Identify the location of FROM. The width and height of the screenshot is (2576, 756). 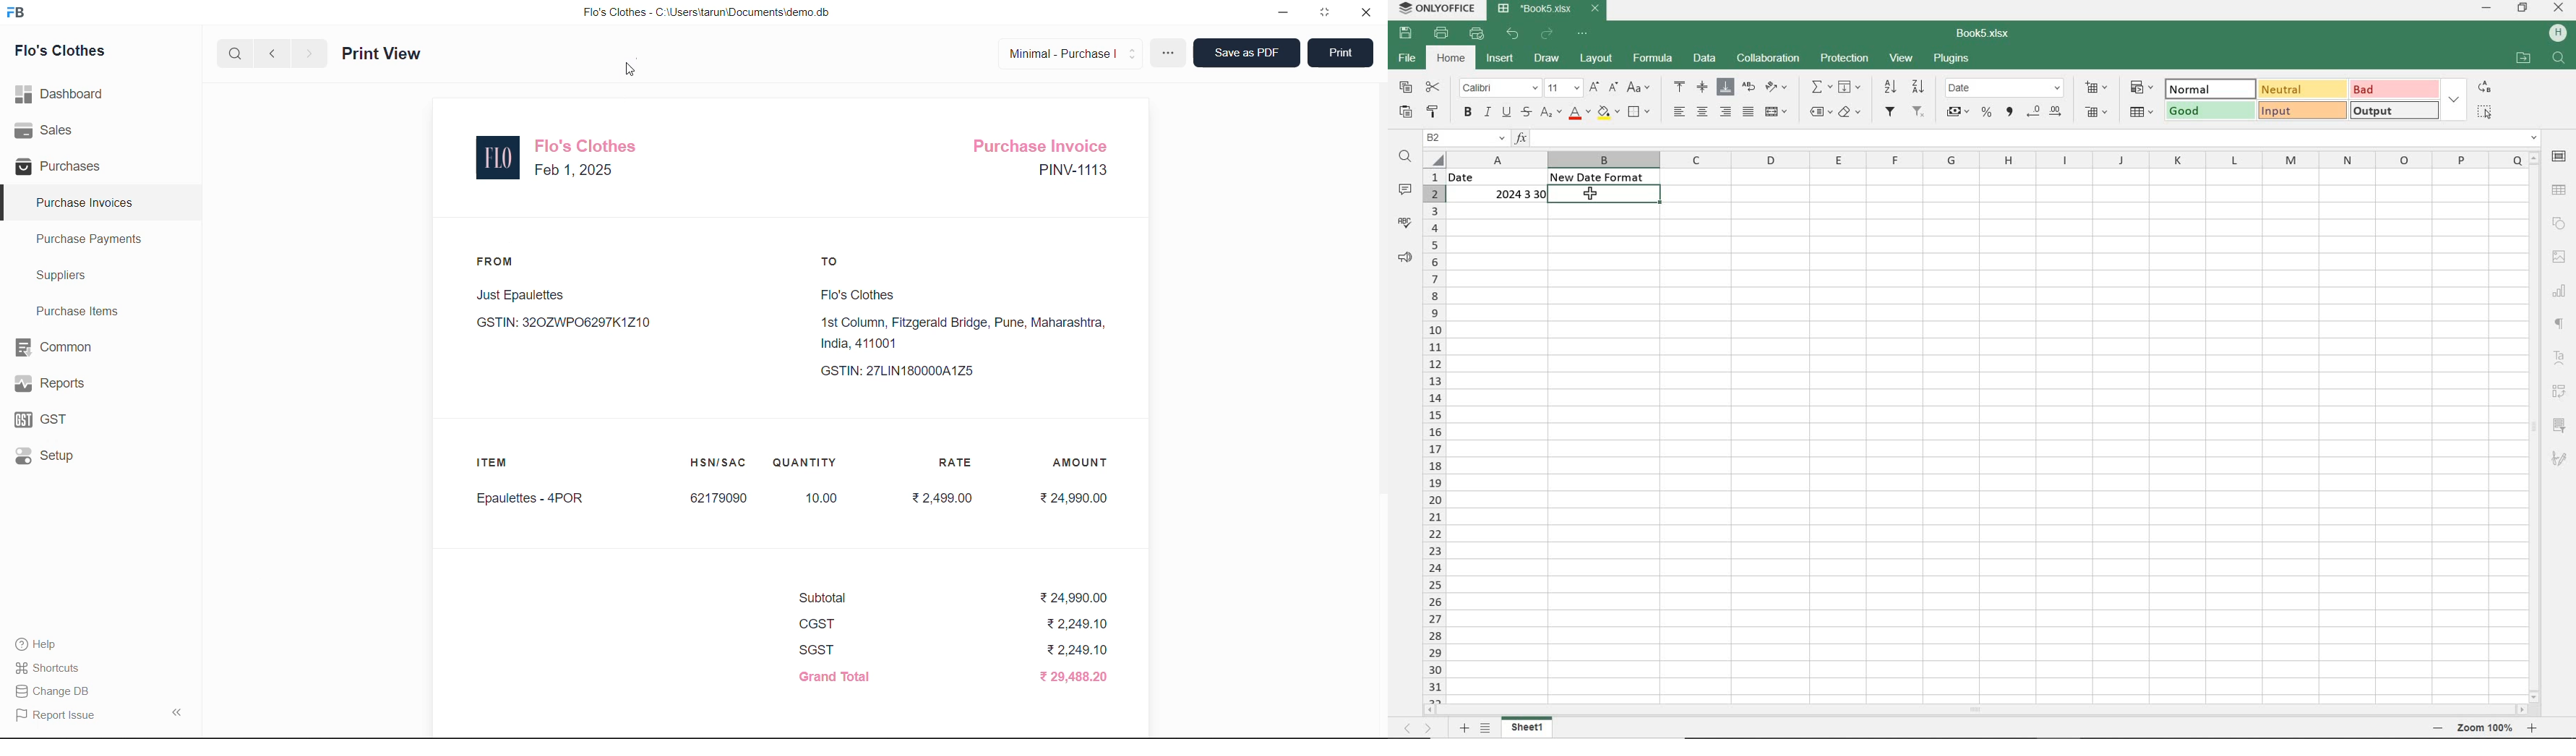
(502, 260).